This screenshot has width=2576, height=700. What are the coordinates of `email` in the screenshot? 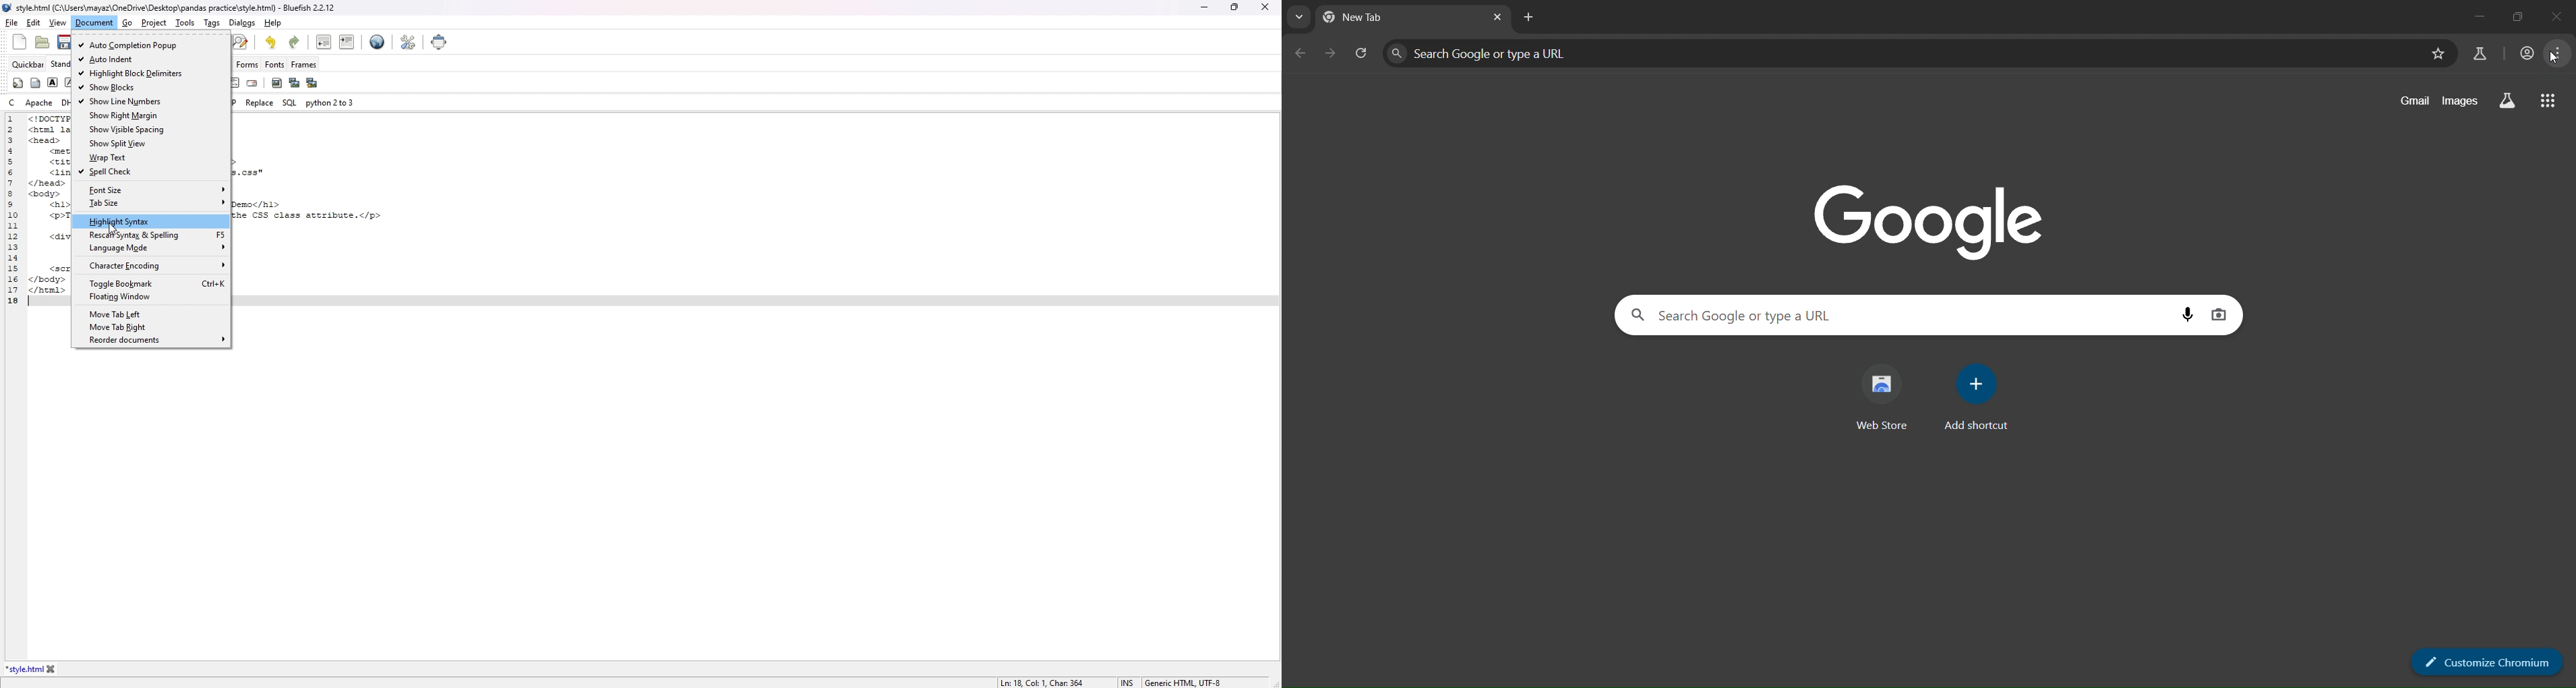 It's located at (253, 83).